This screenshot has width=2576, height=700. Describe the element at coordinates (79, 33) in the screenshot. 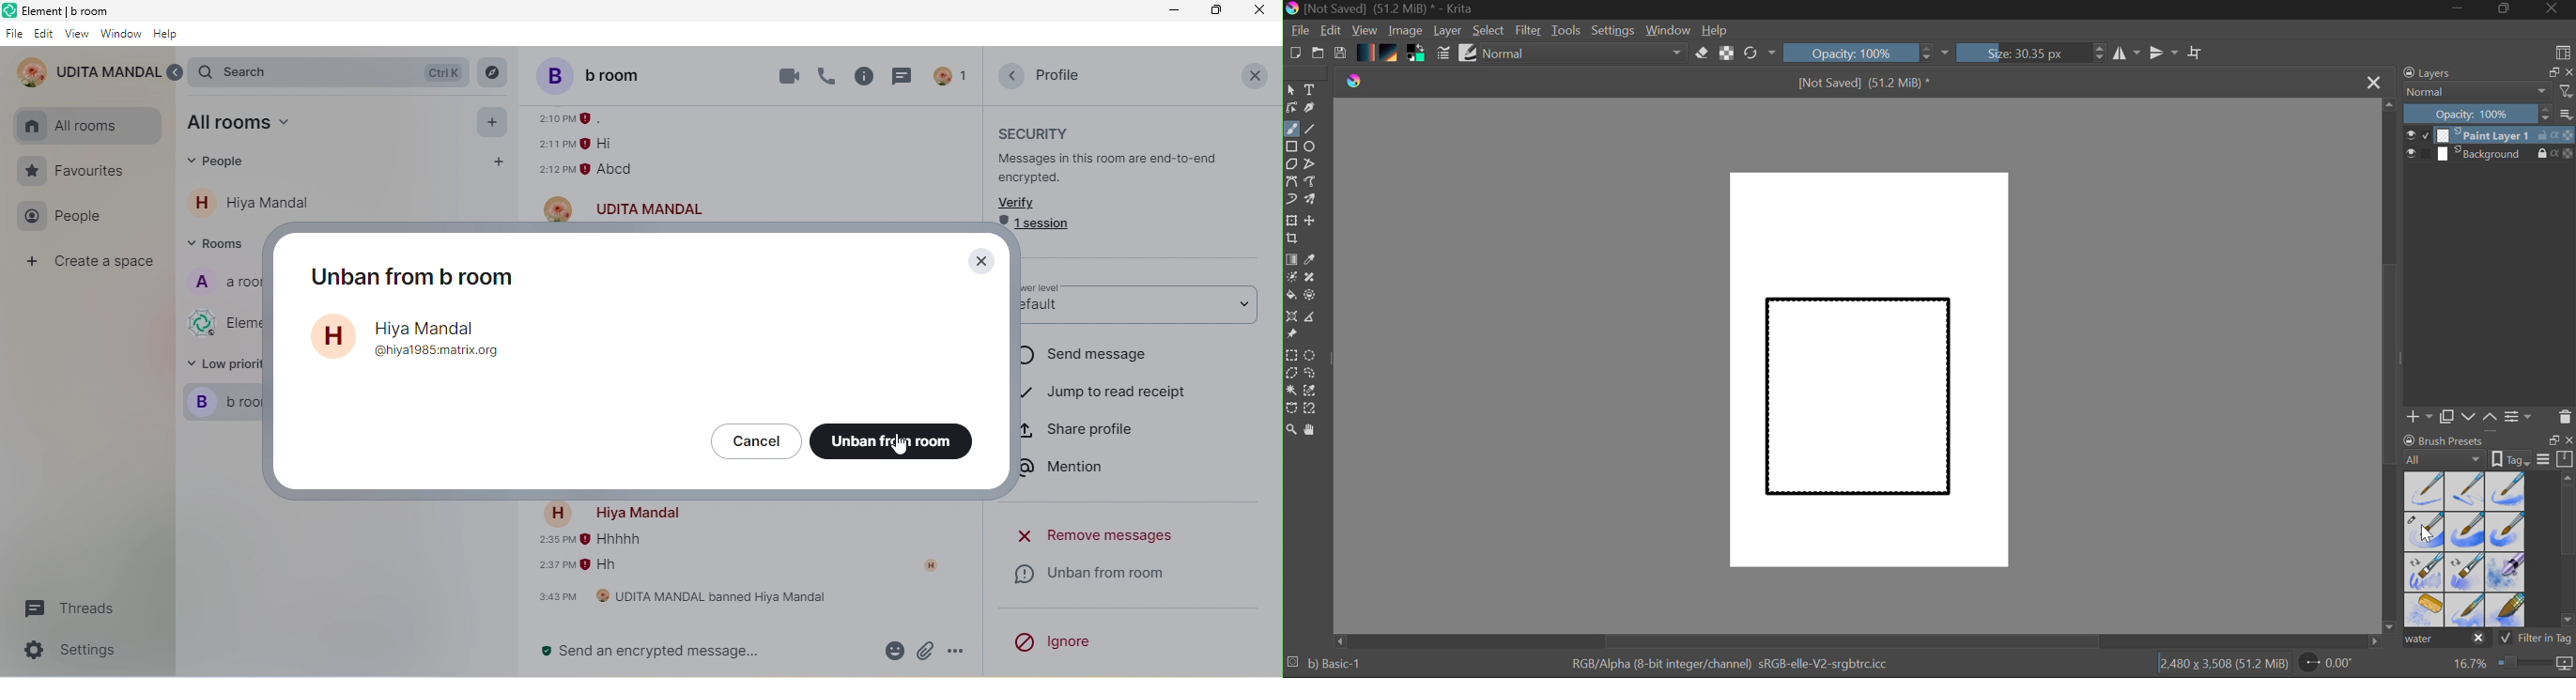

I see `view` at that location.